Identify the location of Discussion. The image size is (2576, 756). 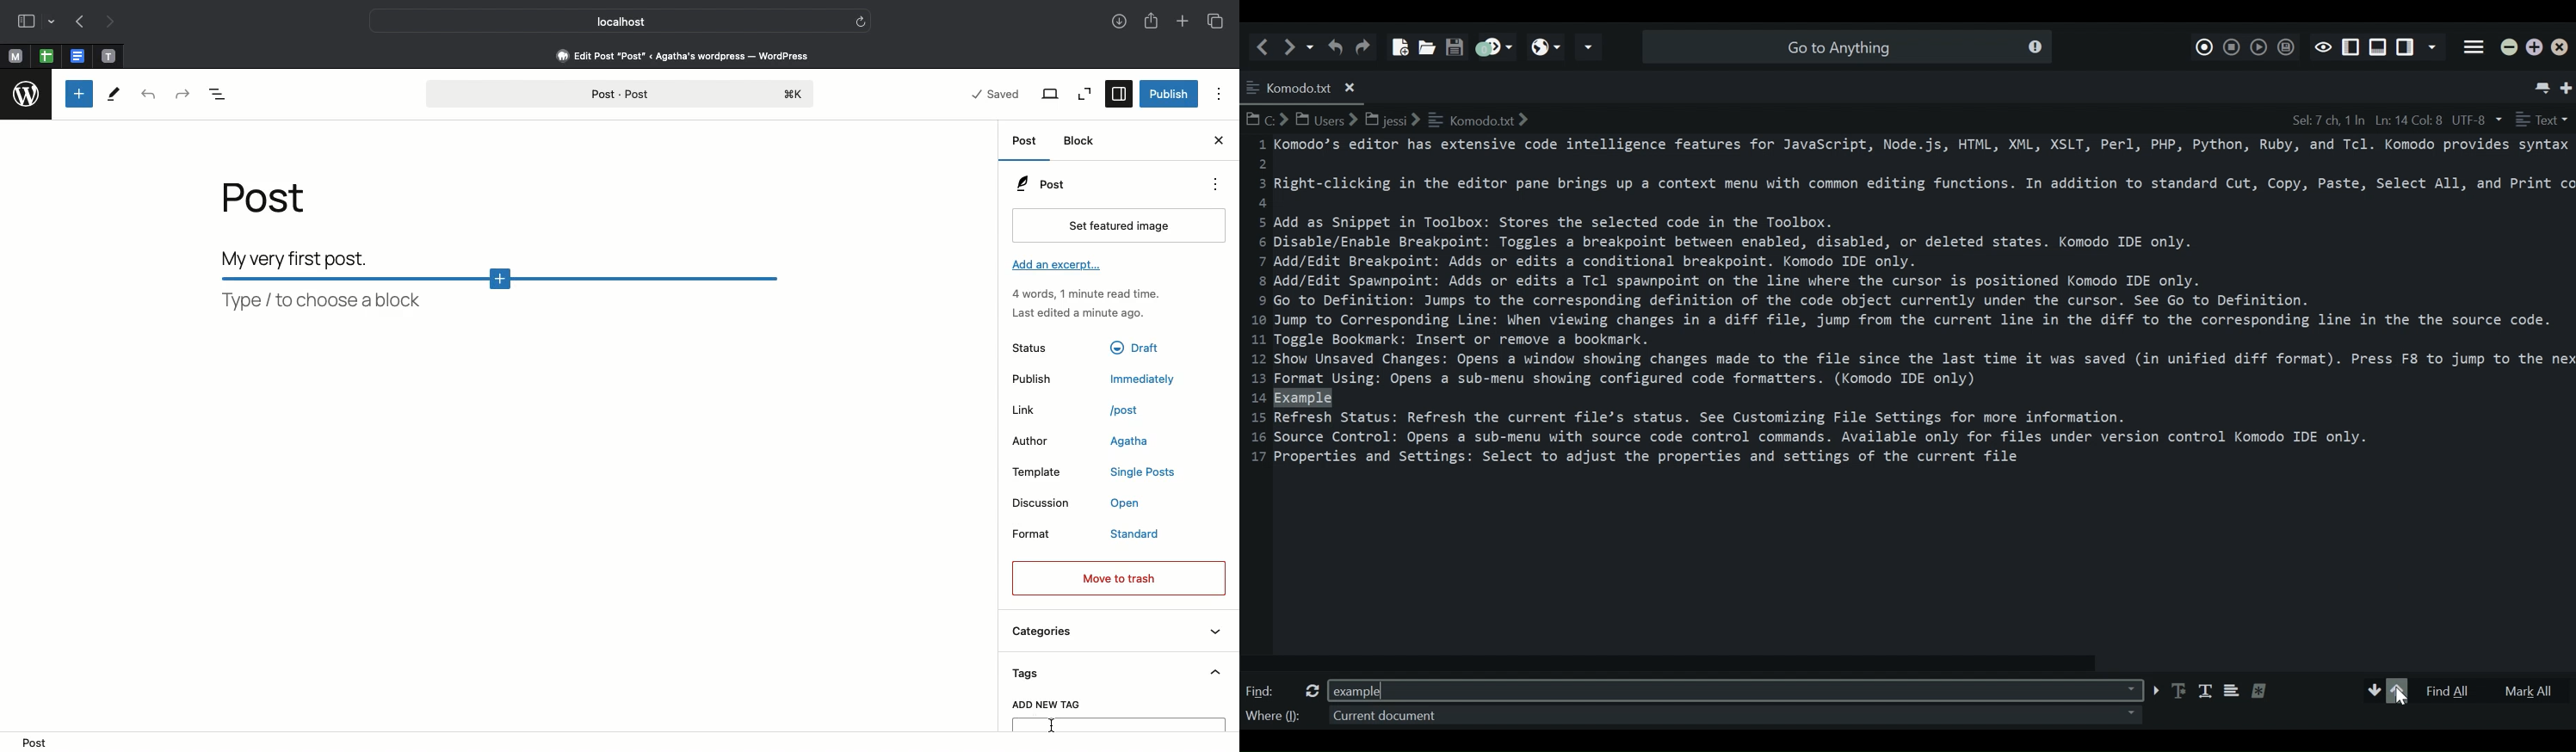
(1040, 502).